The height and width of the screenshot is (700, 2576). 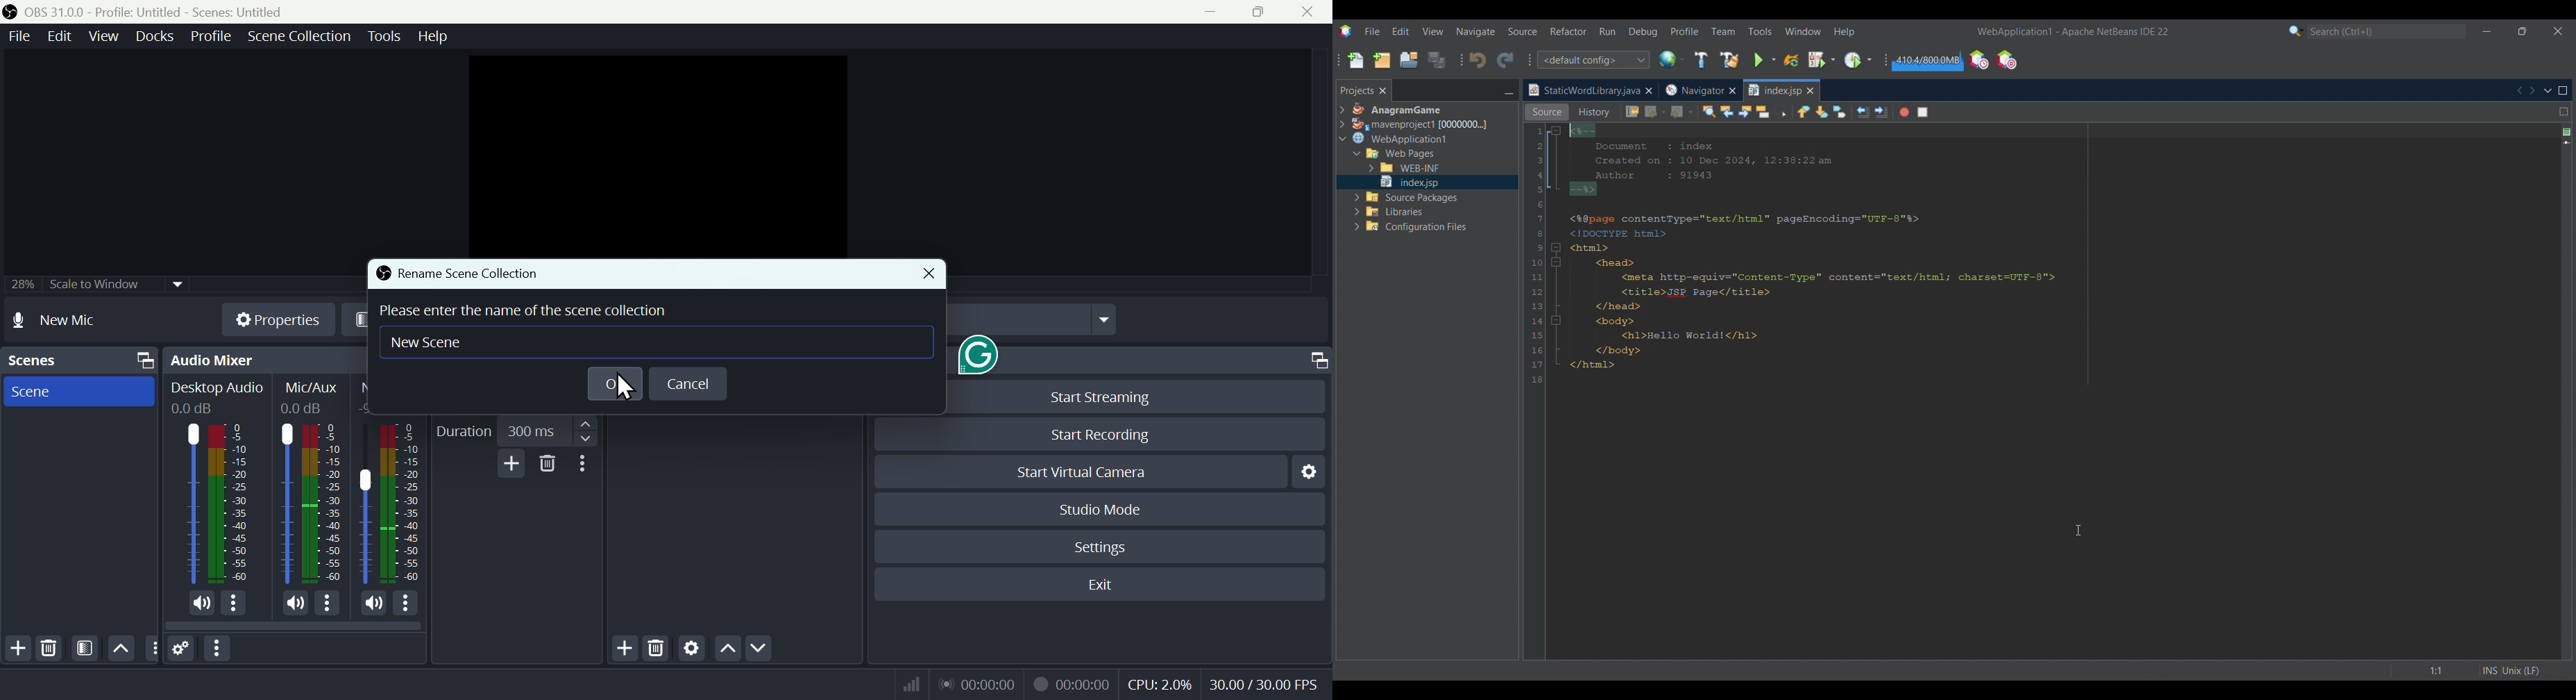 I want to click on Bitrate, so click(x=913, y=683).